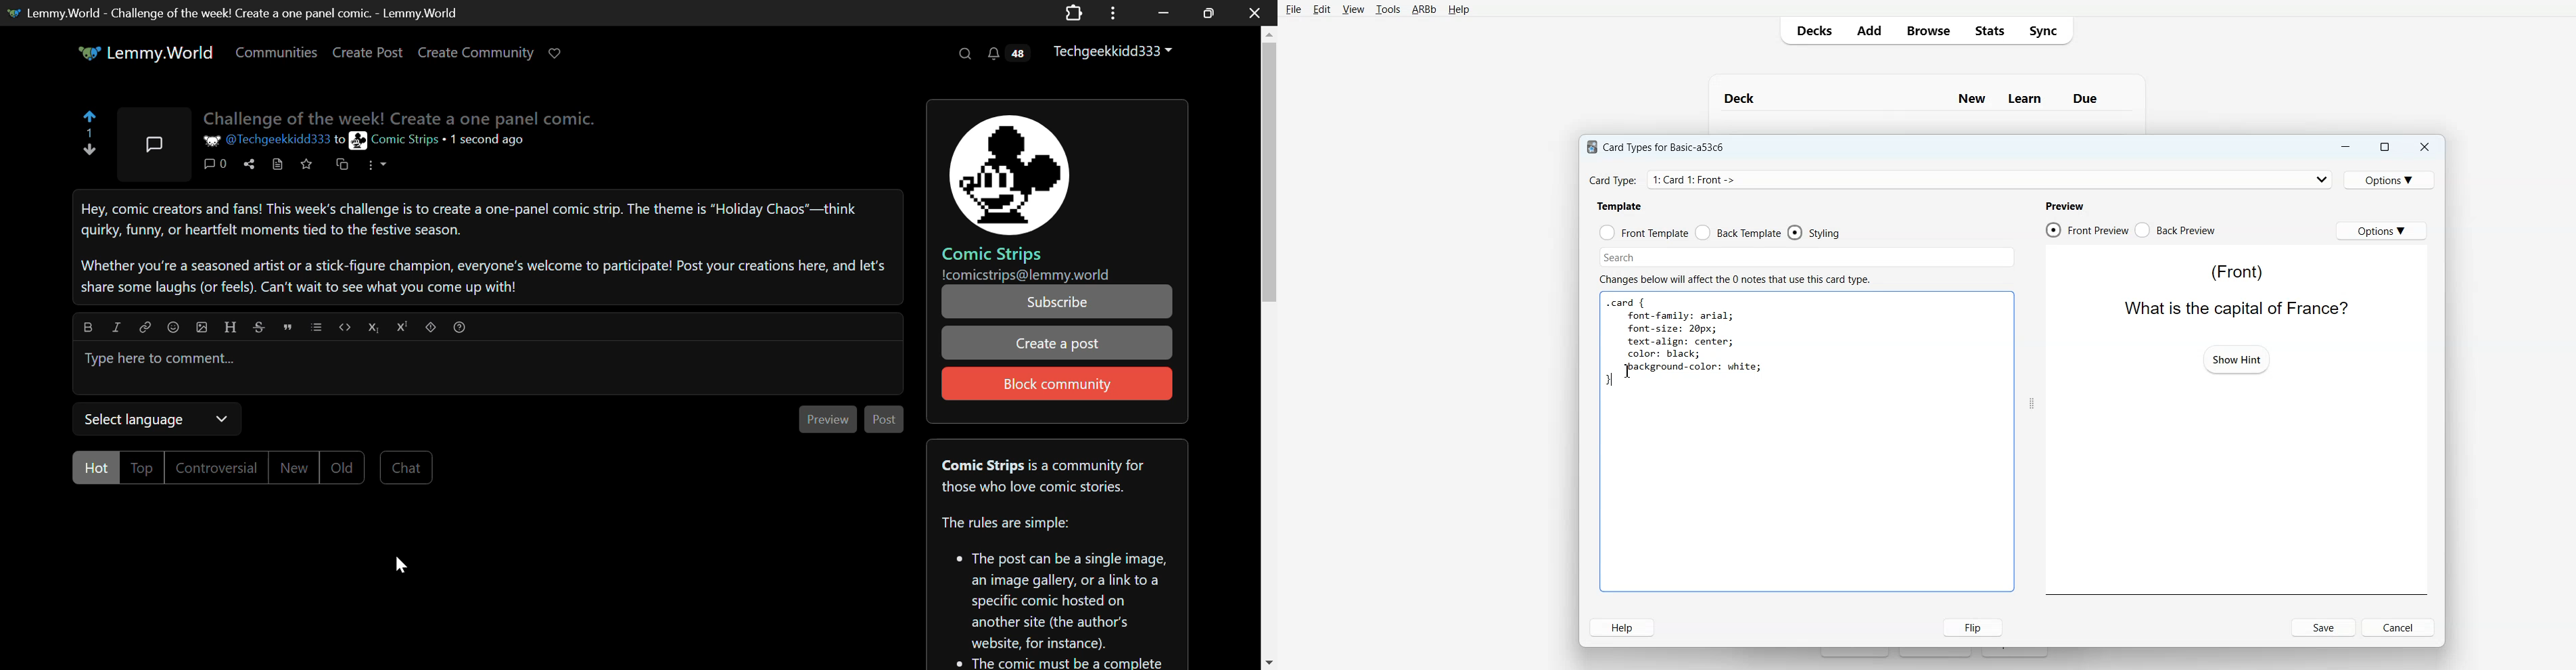  What do you see at coordinates (1055, 343) in the screenshot?
I see `Create a post` at bounding box center [1055, 343].